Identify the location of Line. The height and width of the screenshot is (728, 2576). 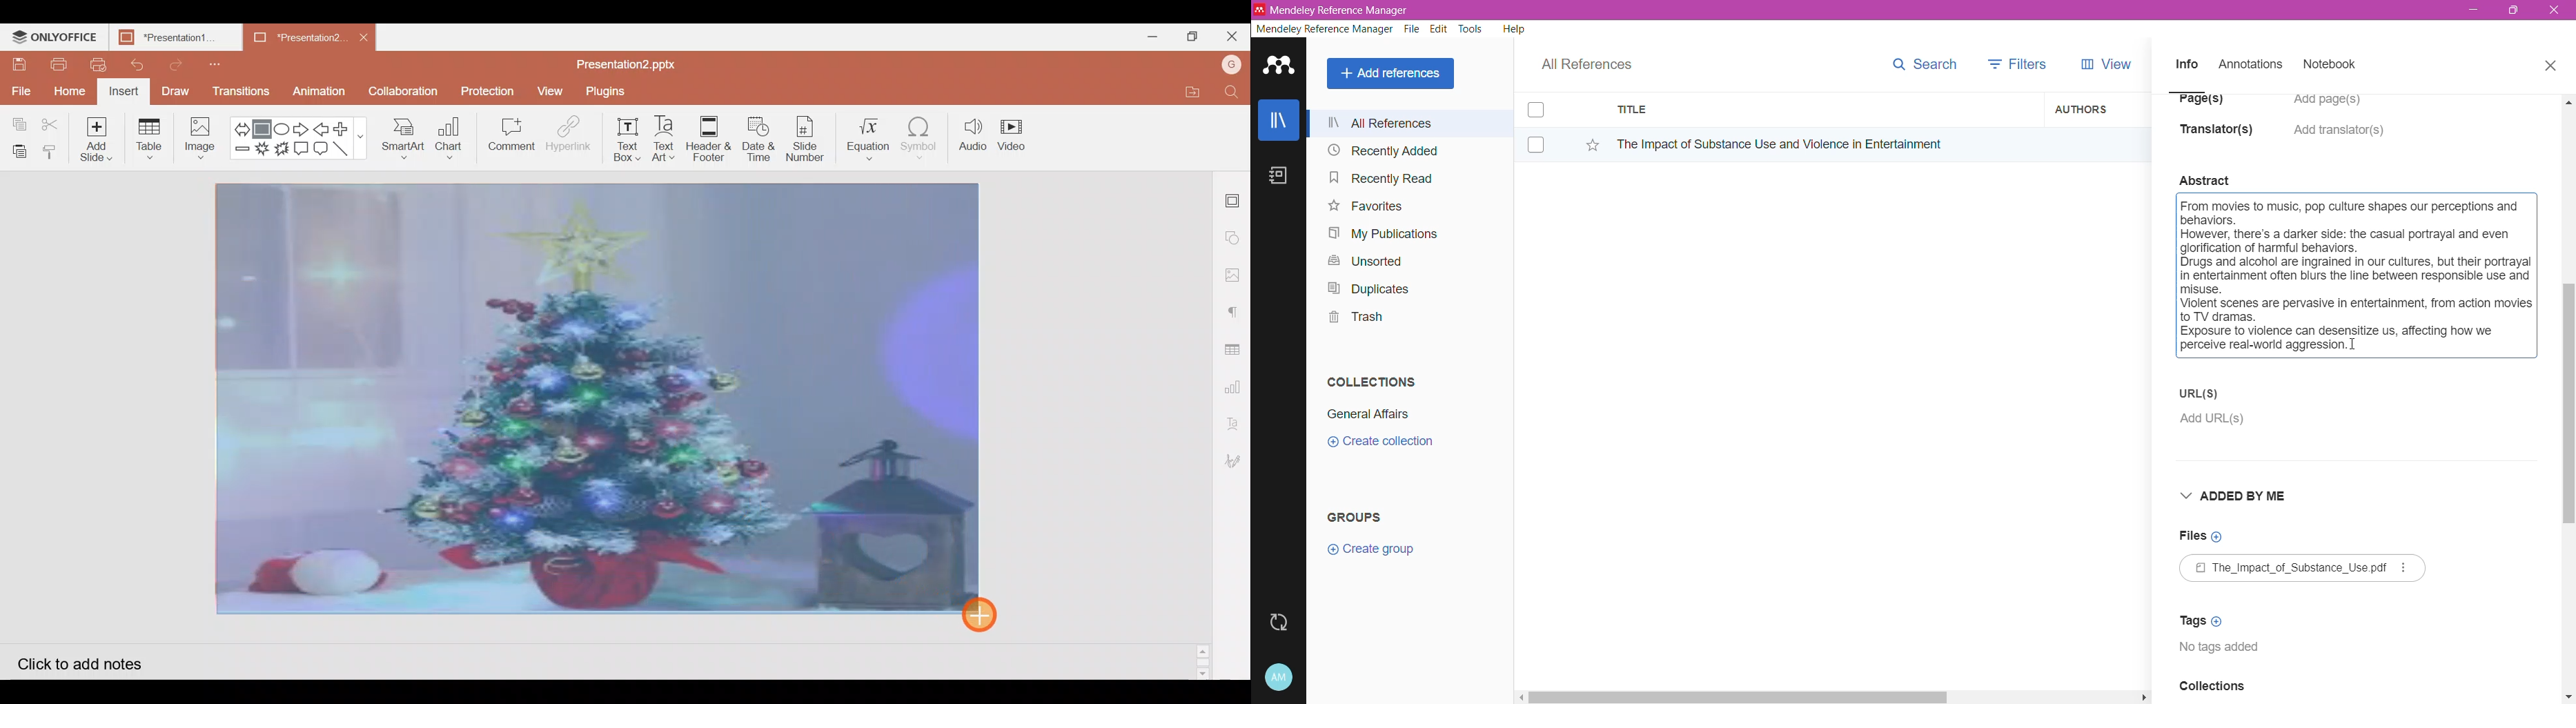
(345, 151).